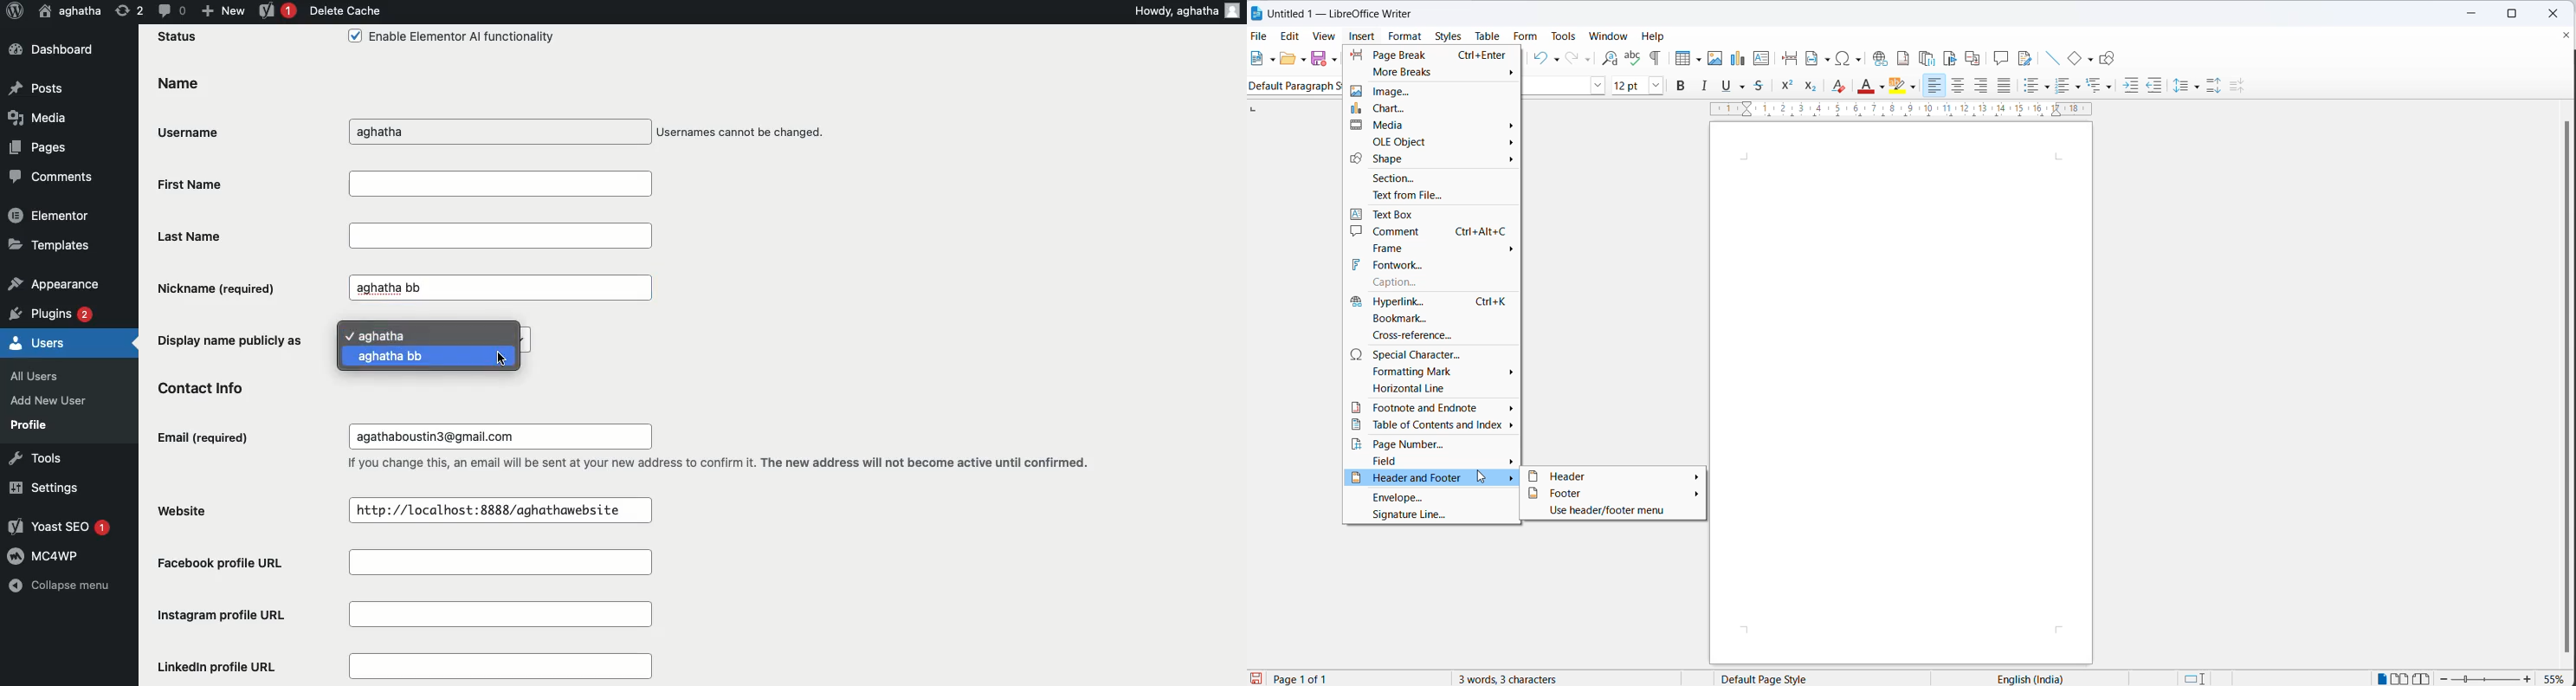  What do you see at coordinates (1404, 36) in the screenshot?
I see `format` at bounding box center [1404, 36].